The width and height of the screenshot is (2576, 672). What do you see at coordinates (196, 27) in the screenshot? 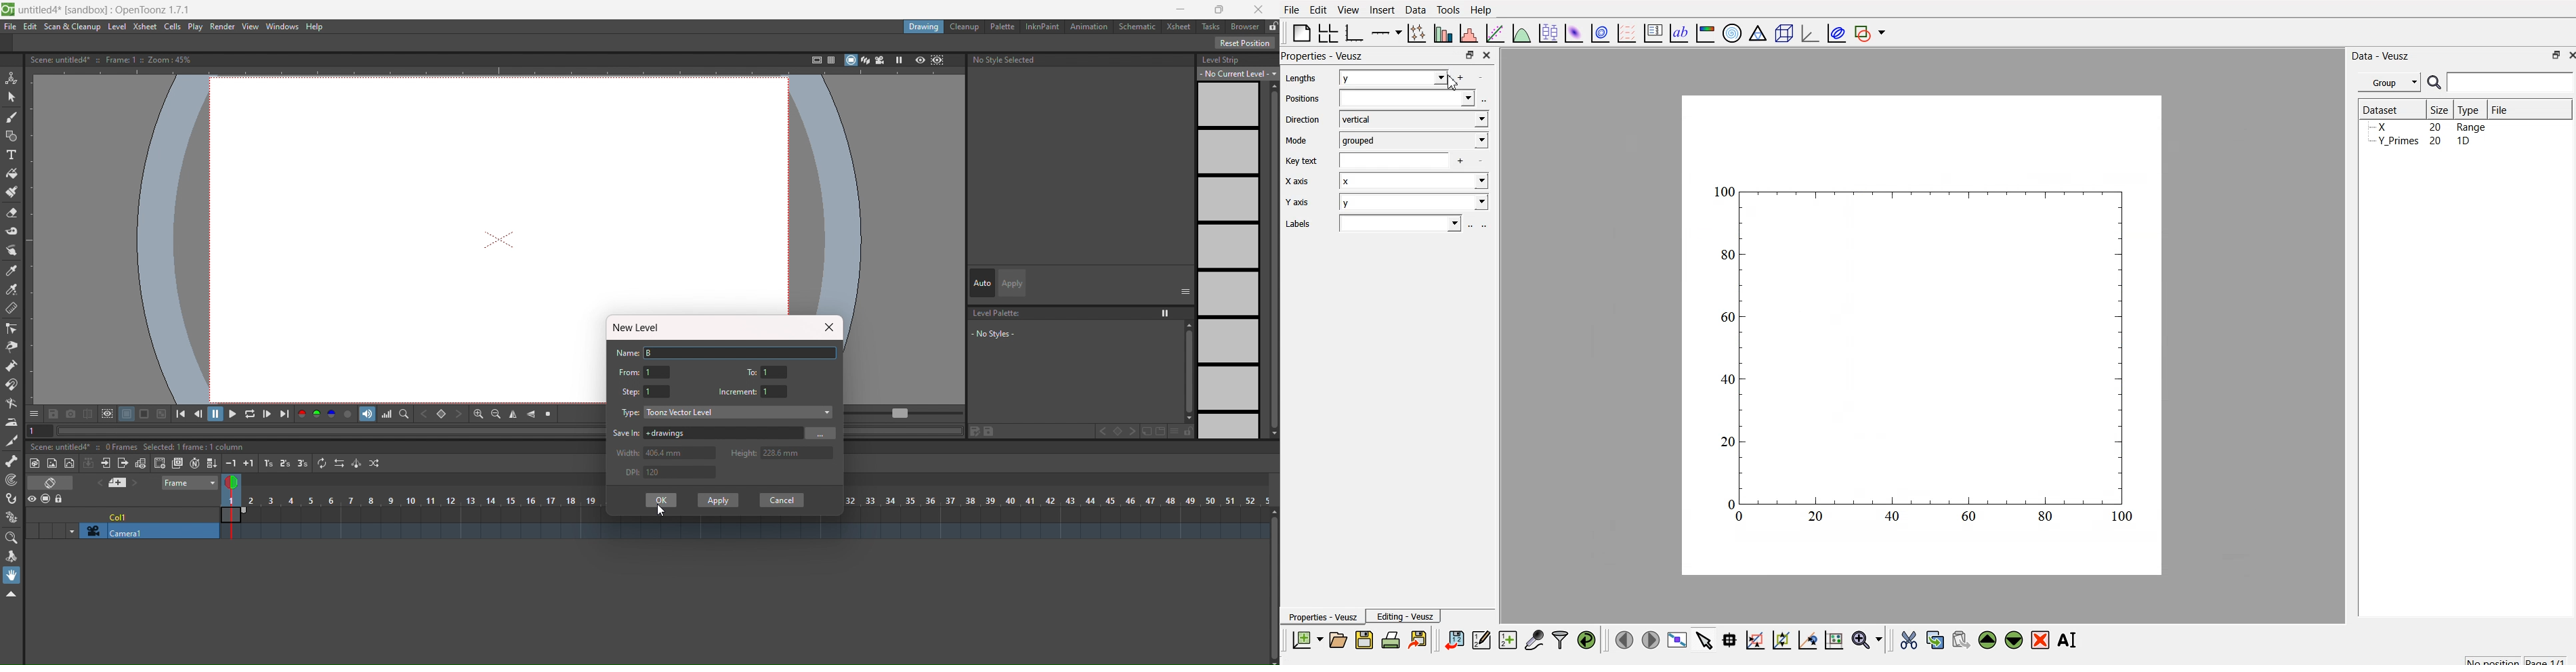
I see `play` at bounding box center [196, 27].